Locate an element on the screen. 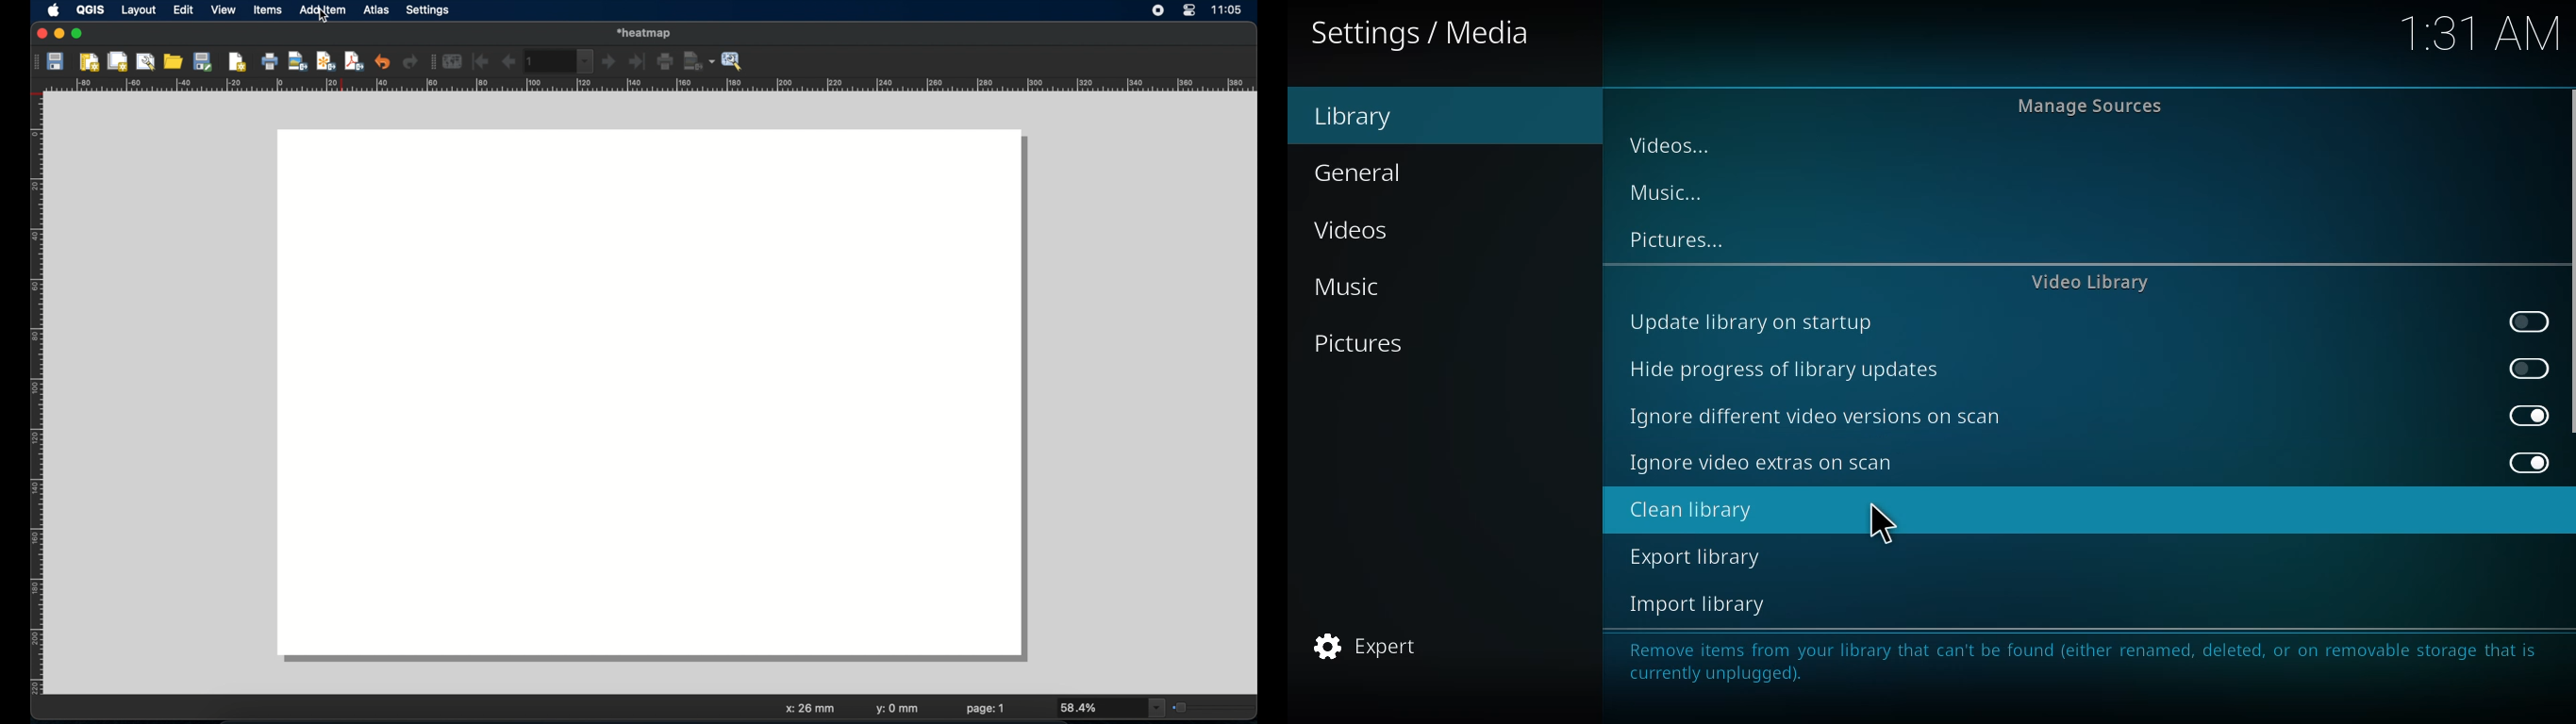 Image resolution: width=2576 pixels, height=728 pixels. General is located at coordinates (1367, 173).